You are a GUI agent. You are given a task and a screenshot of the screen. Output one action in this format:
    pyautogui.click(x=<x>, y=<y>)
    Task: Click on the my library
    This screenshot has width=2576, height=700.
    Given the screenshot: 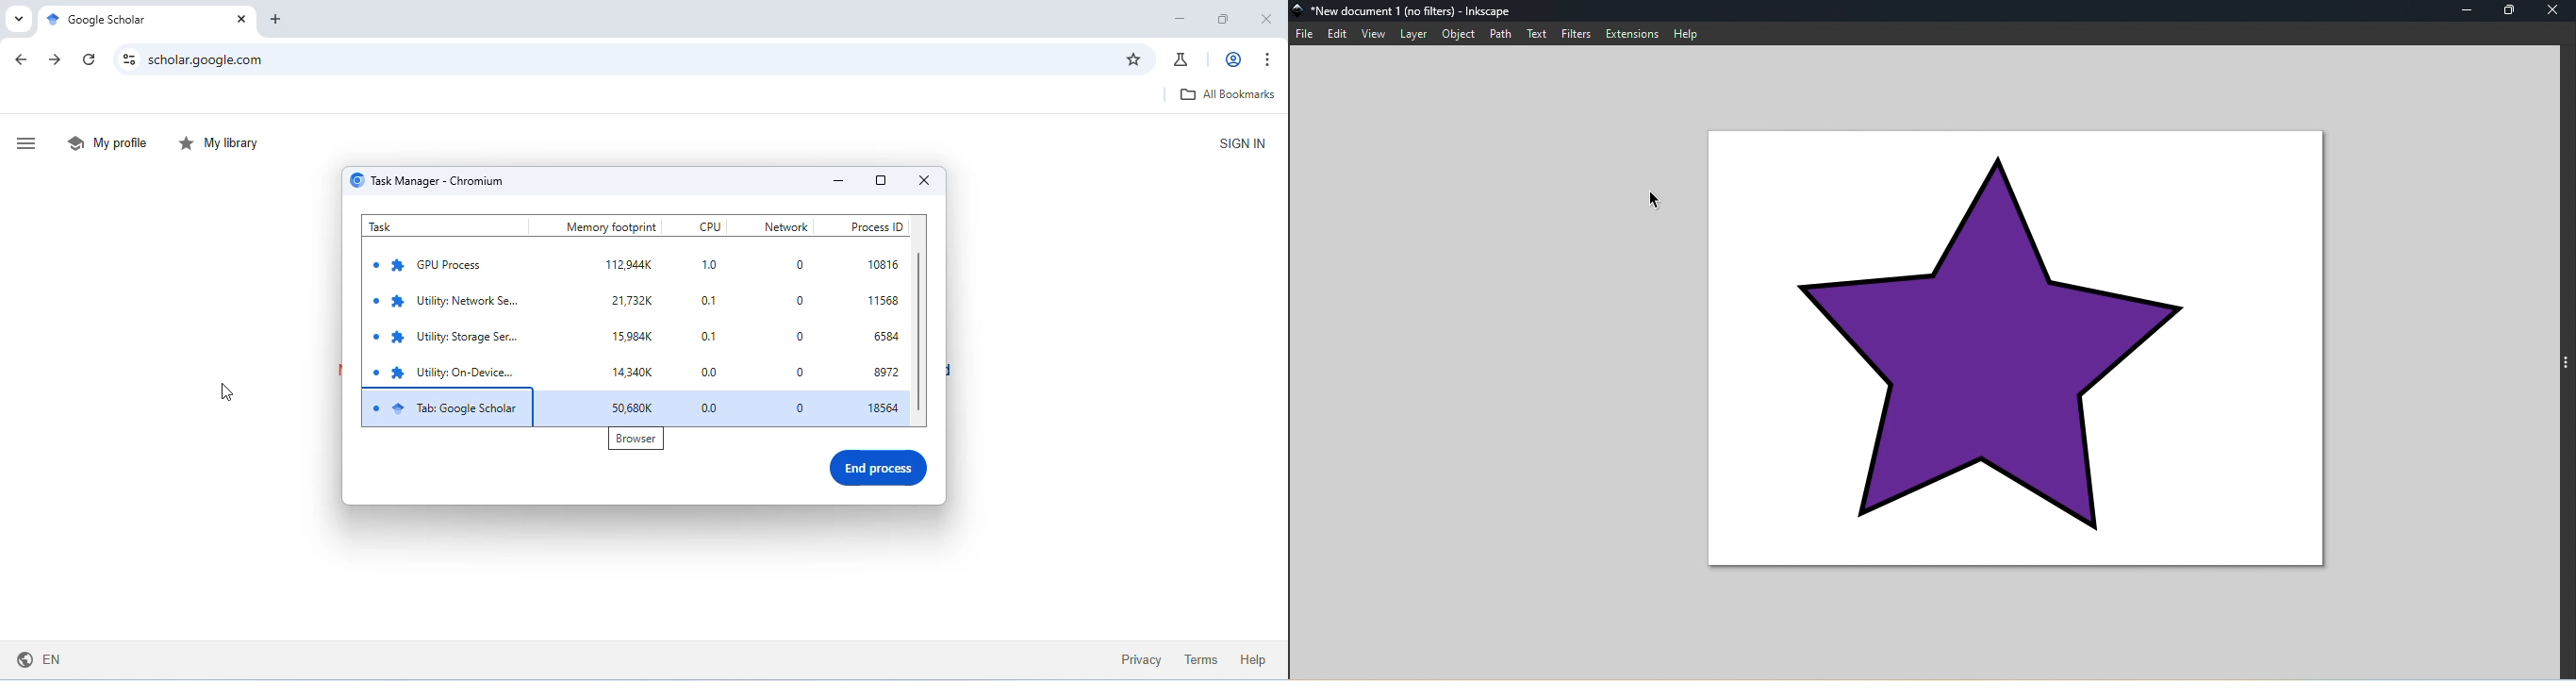 What is the action you would take?
    pyautogui.click(x=223, y=144)
    